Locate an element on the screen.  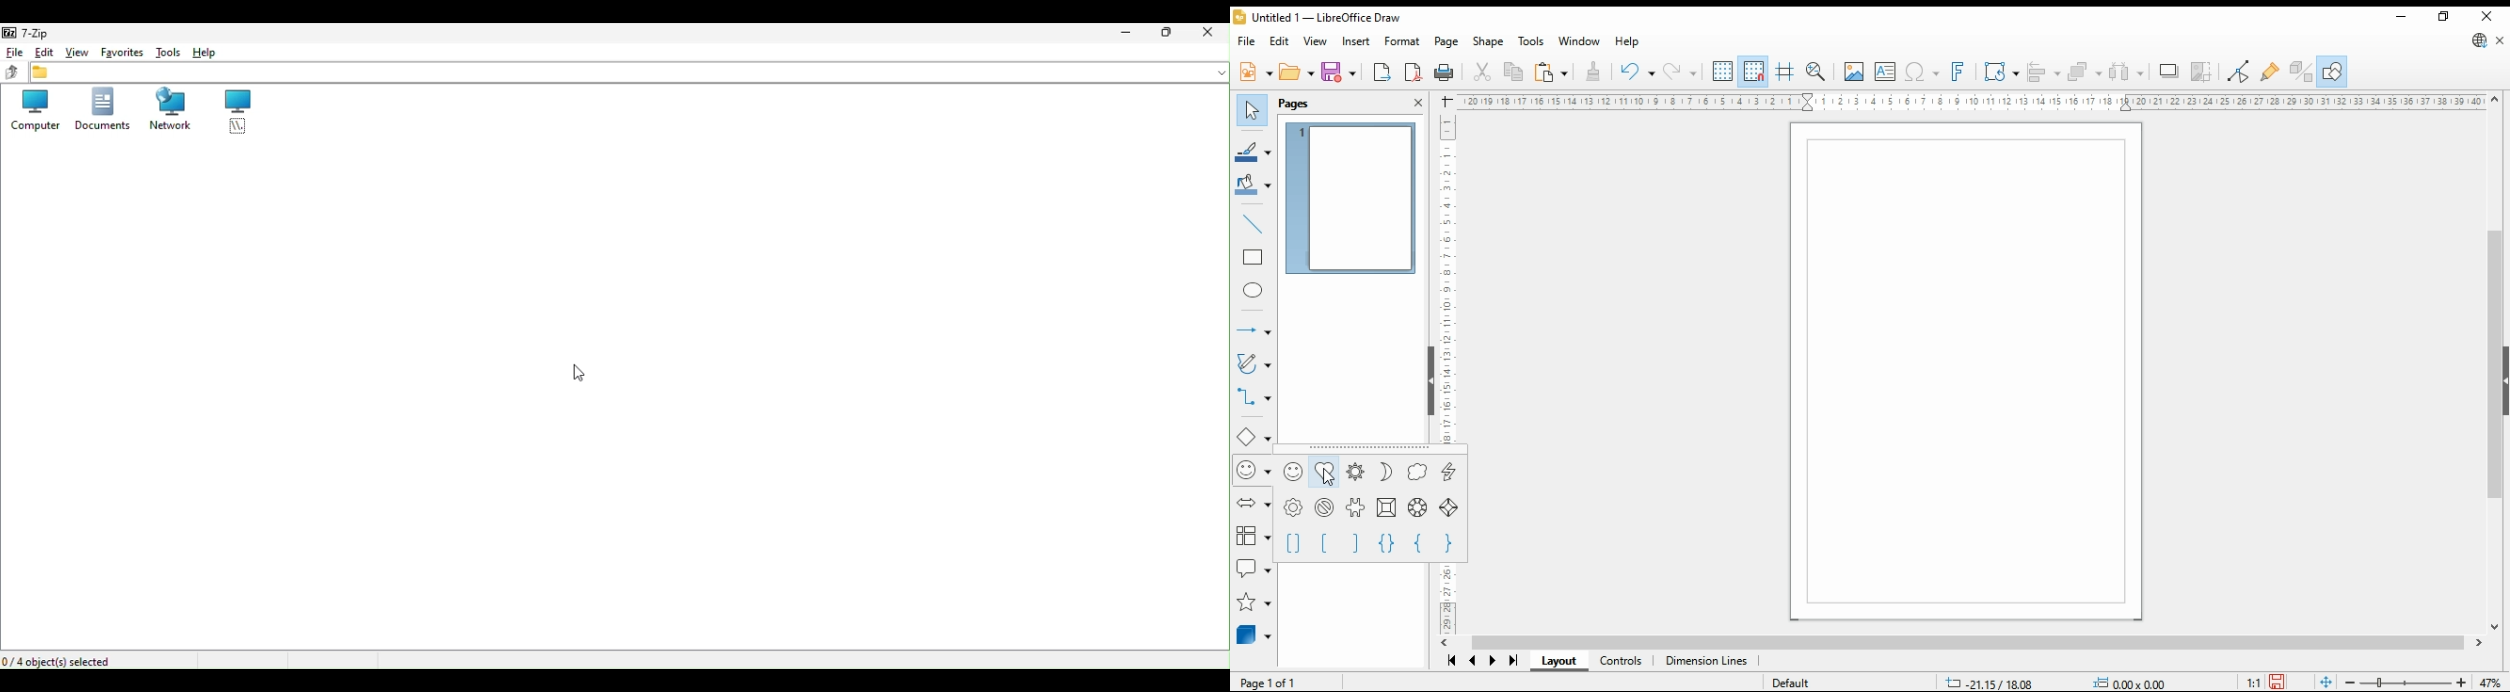
square bevel is located at coordinates (1385, 508).